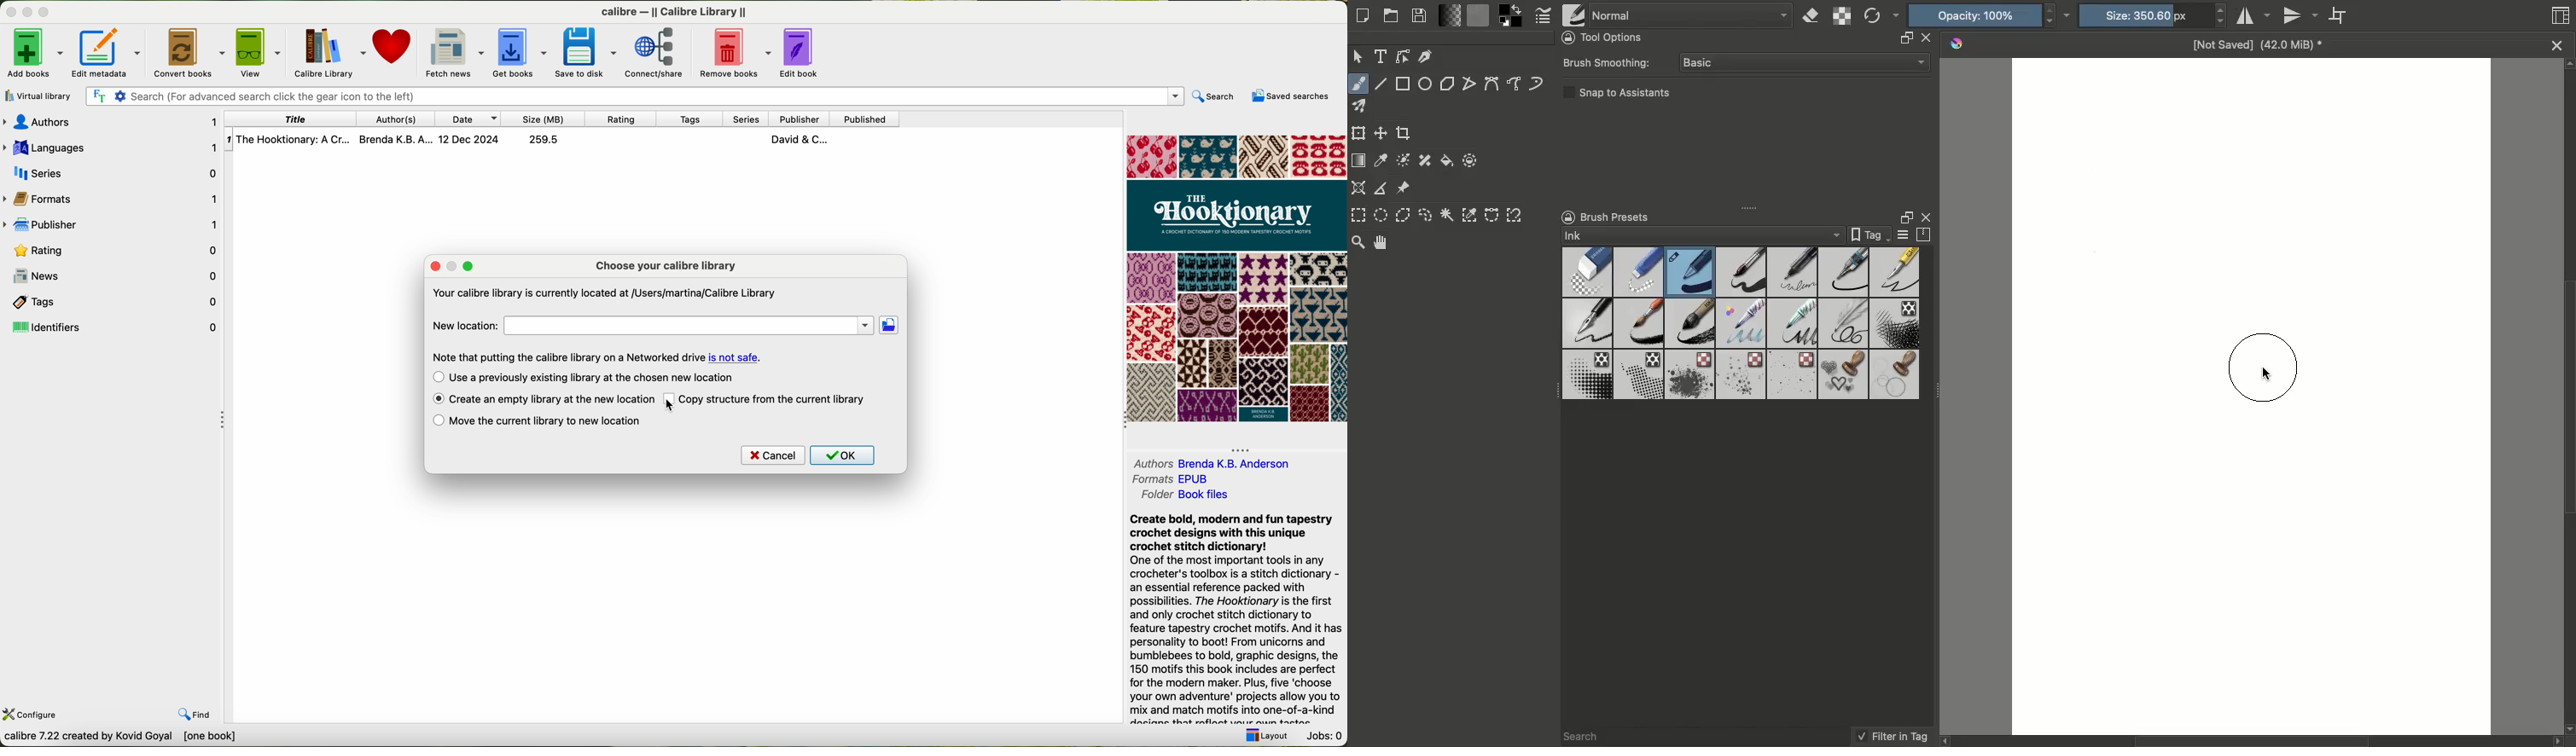  I want to click on Foreground, so click(1515, 15).